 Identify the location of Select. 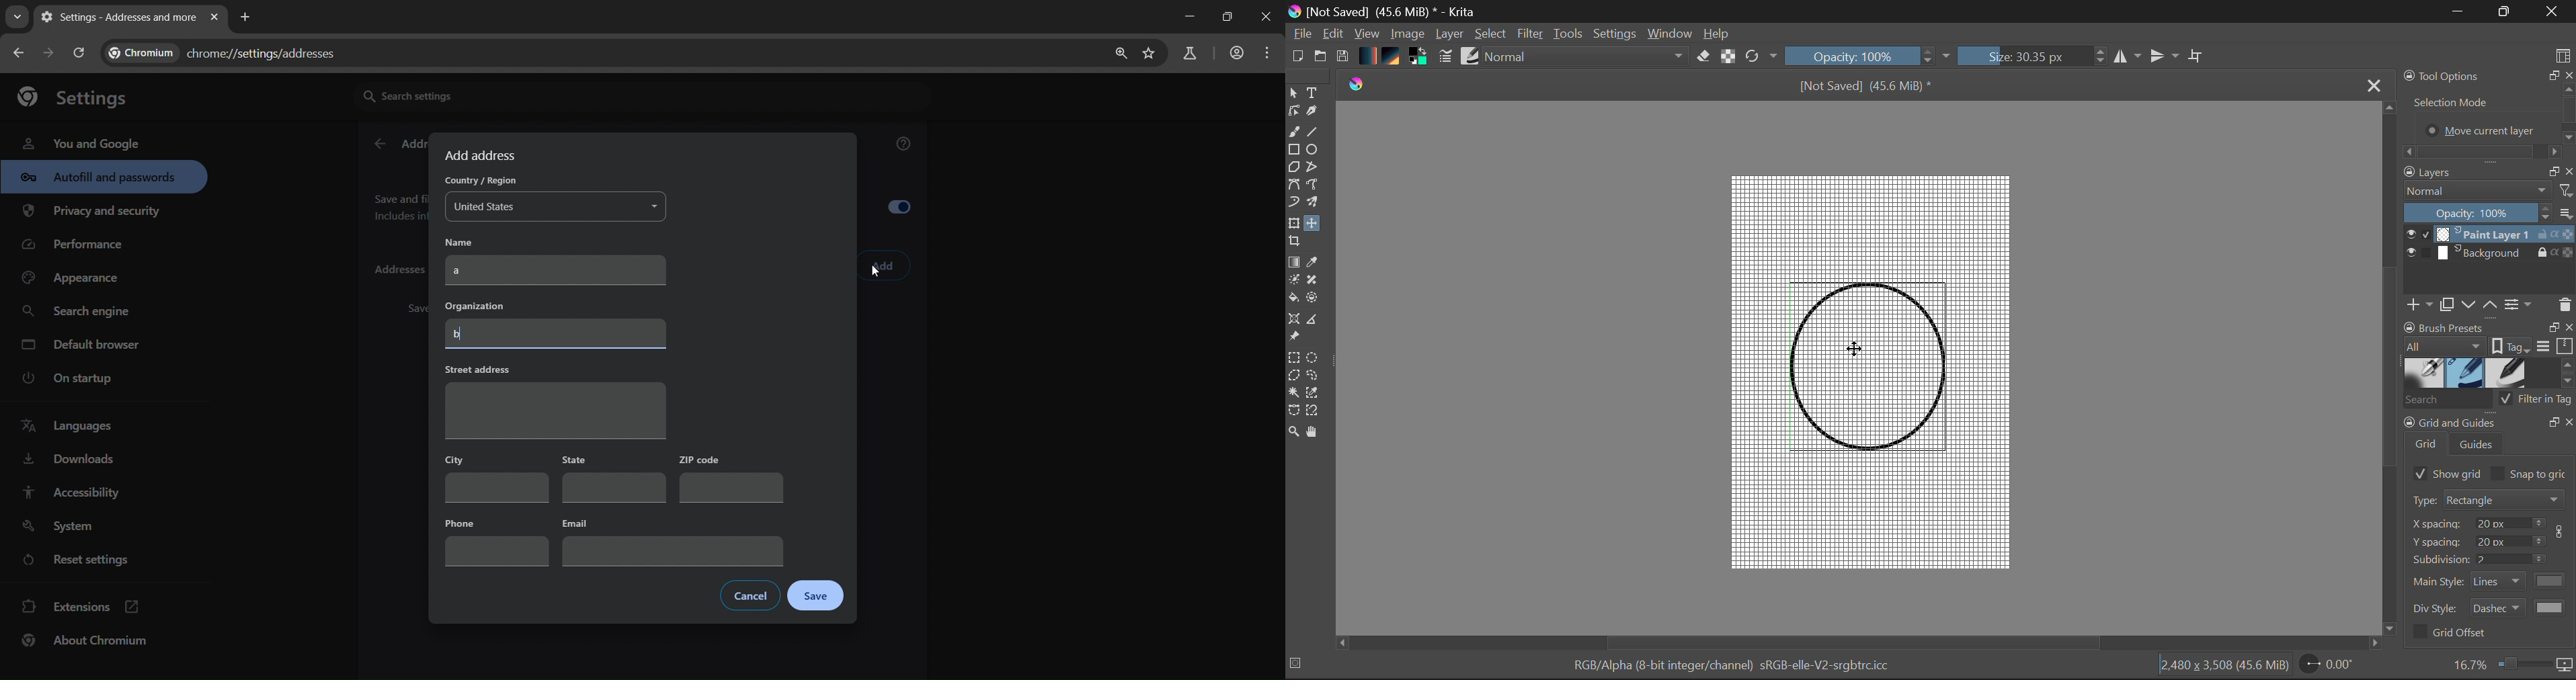
(1294, 93).